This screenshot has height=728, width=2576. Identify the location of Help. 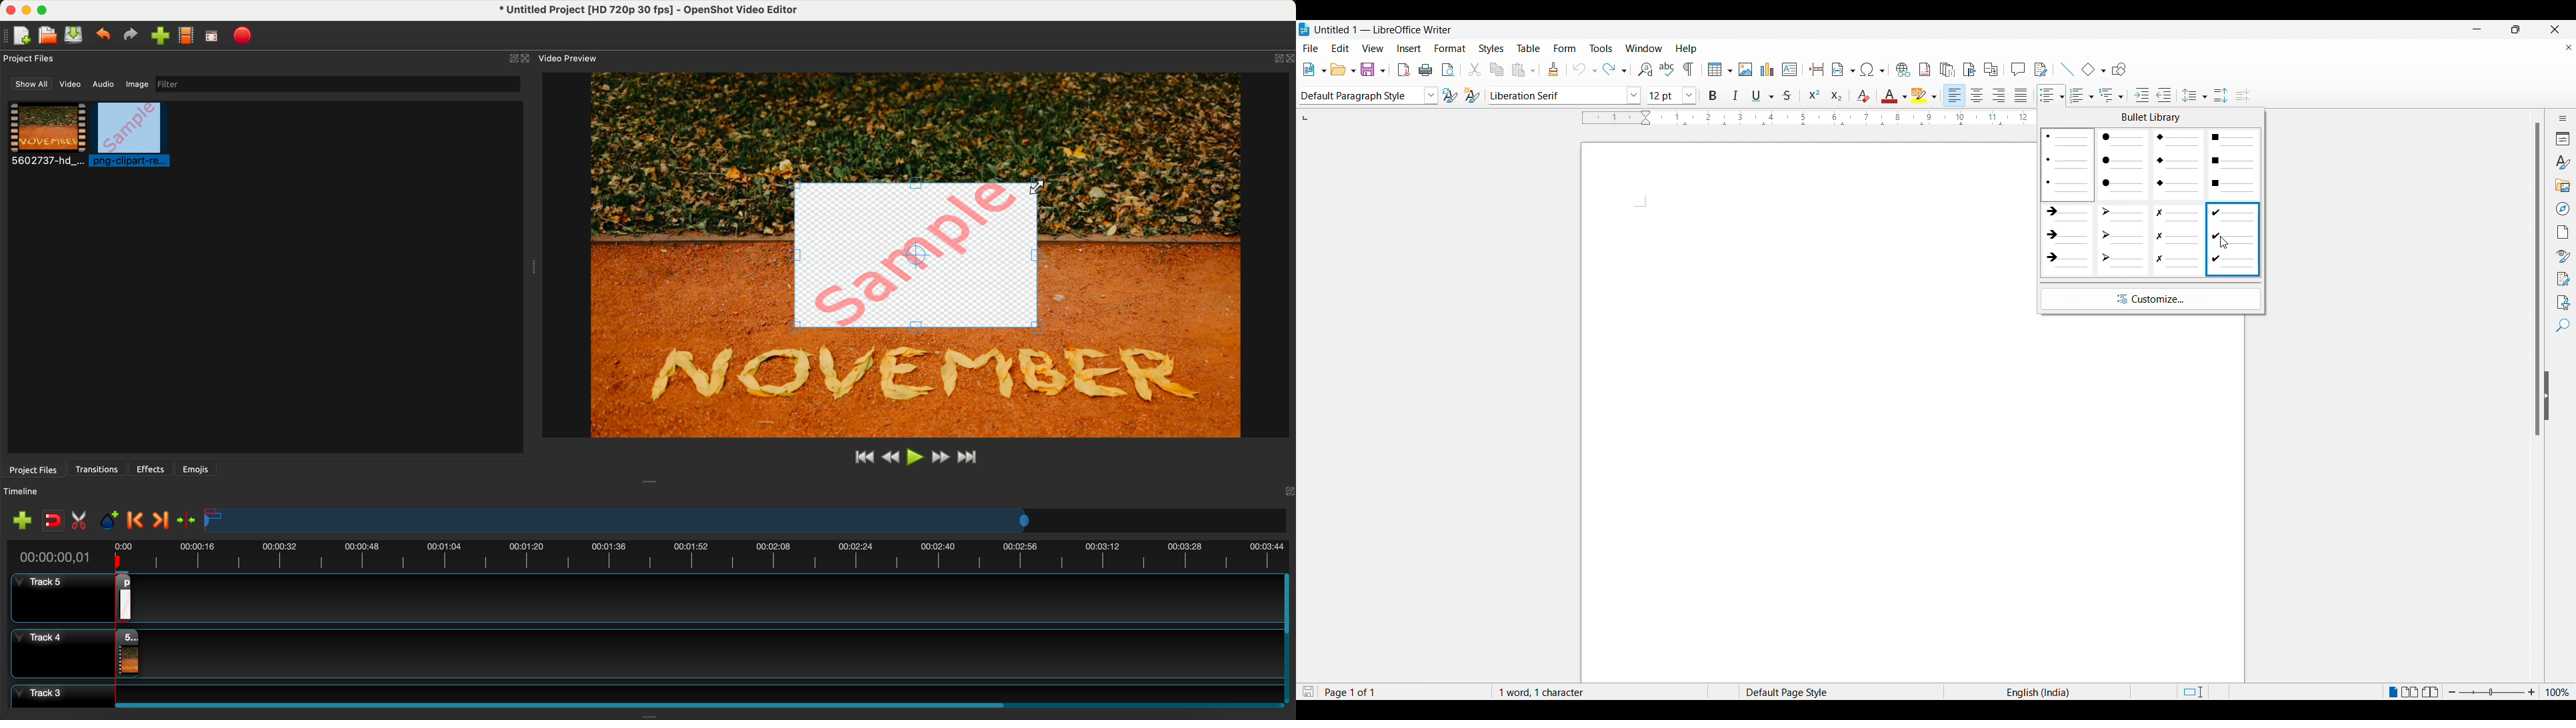
(1687, 47).